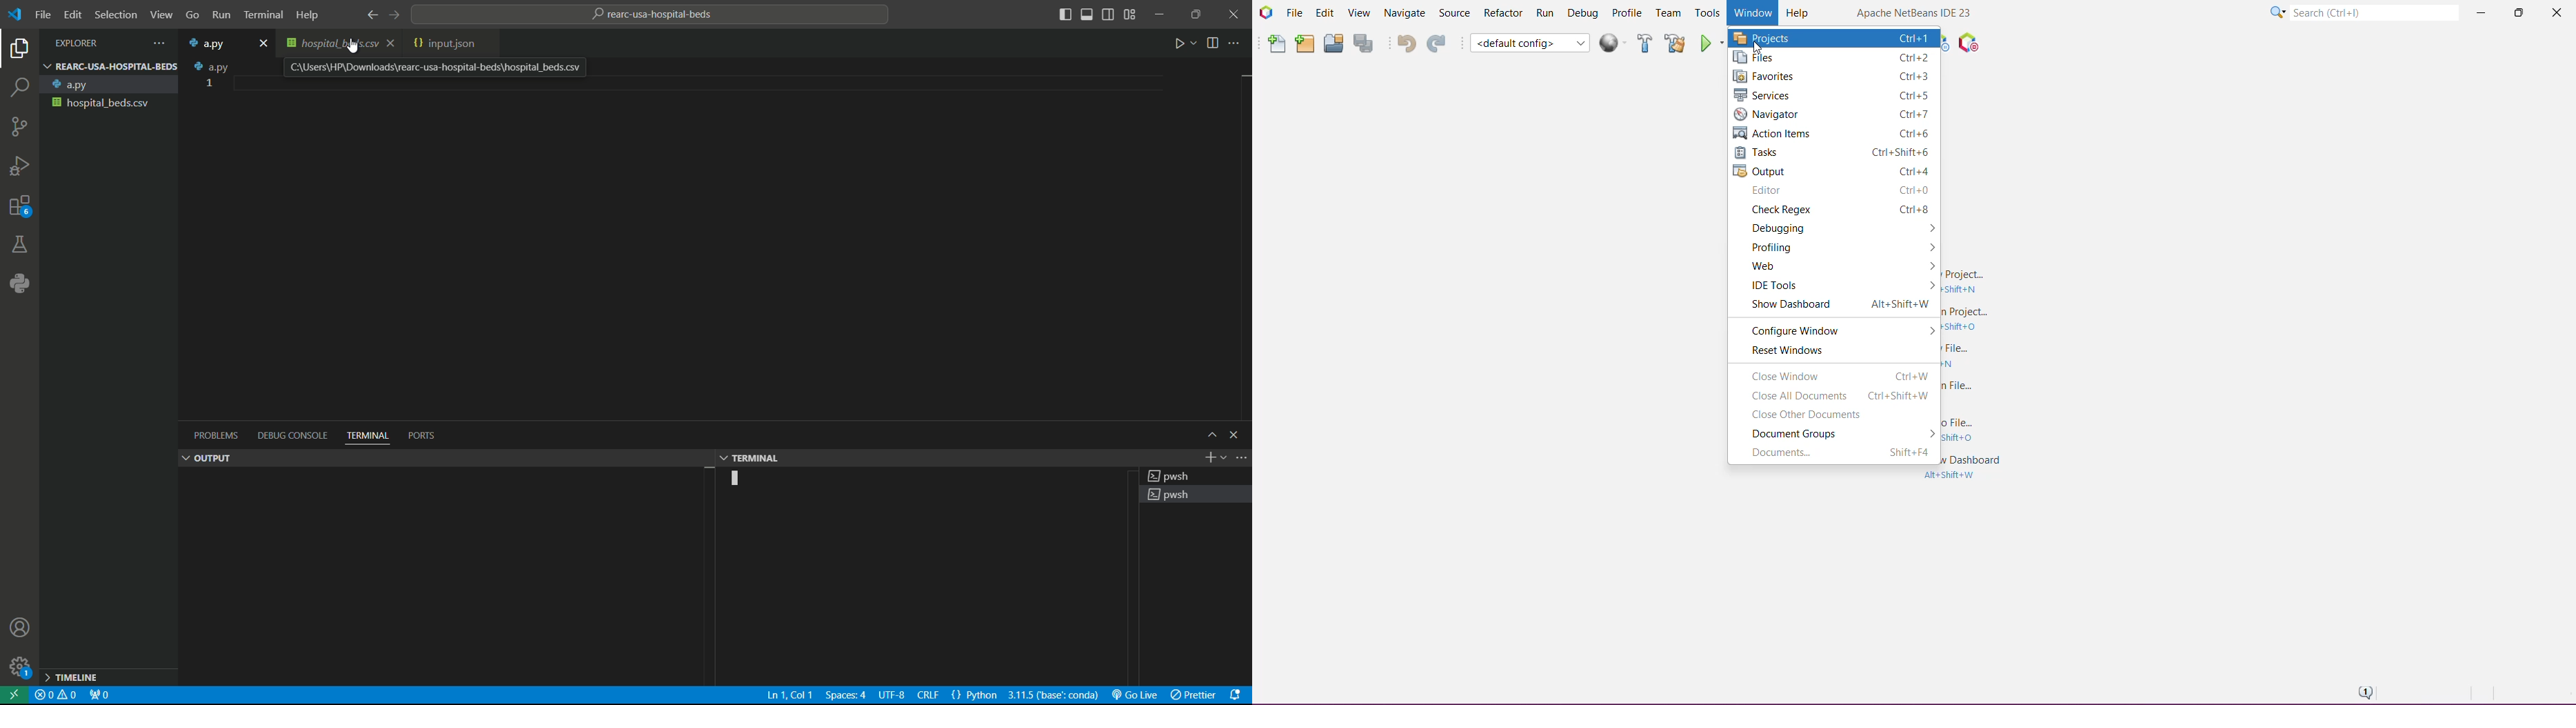  Describe the element at coordinates (16, 696) in the screenshot. I see `open a remote window` at that location.